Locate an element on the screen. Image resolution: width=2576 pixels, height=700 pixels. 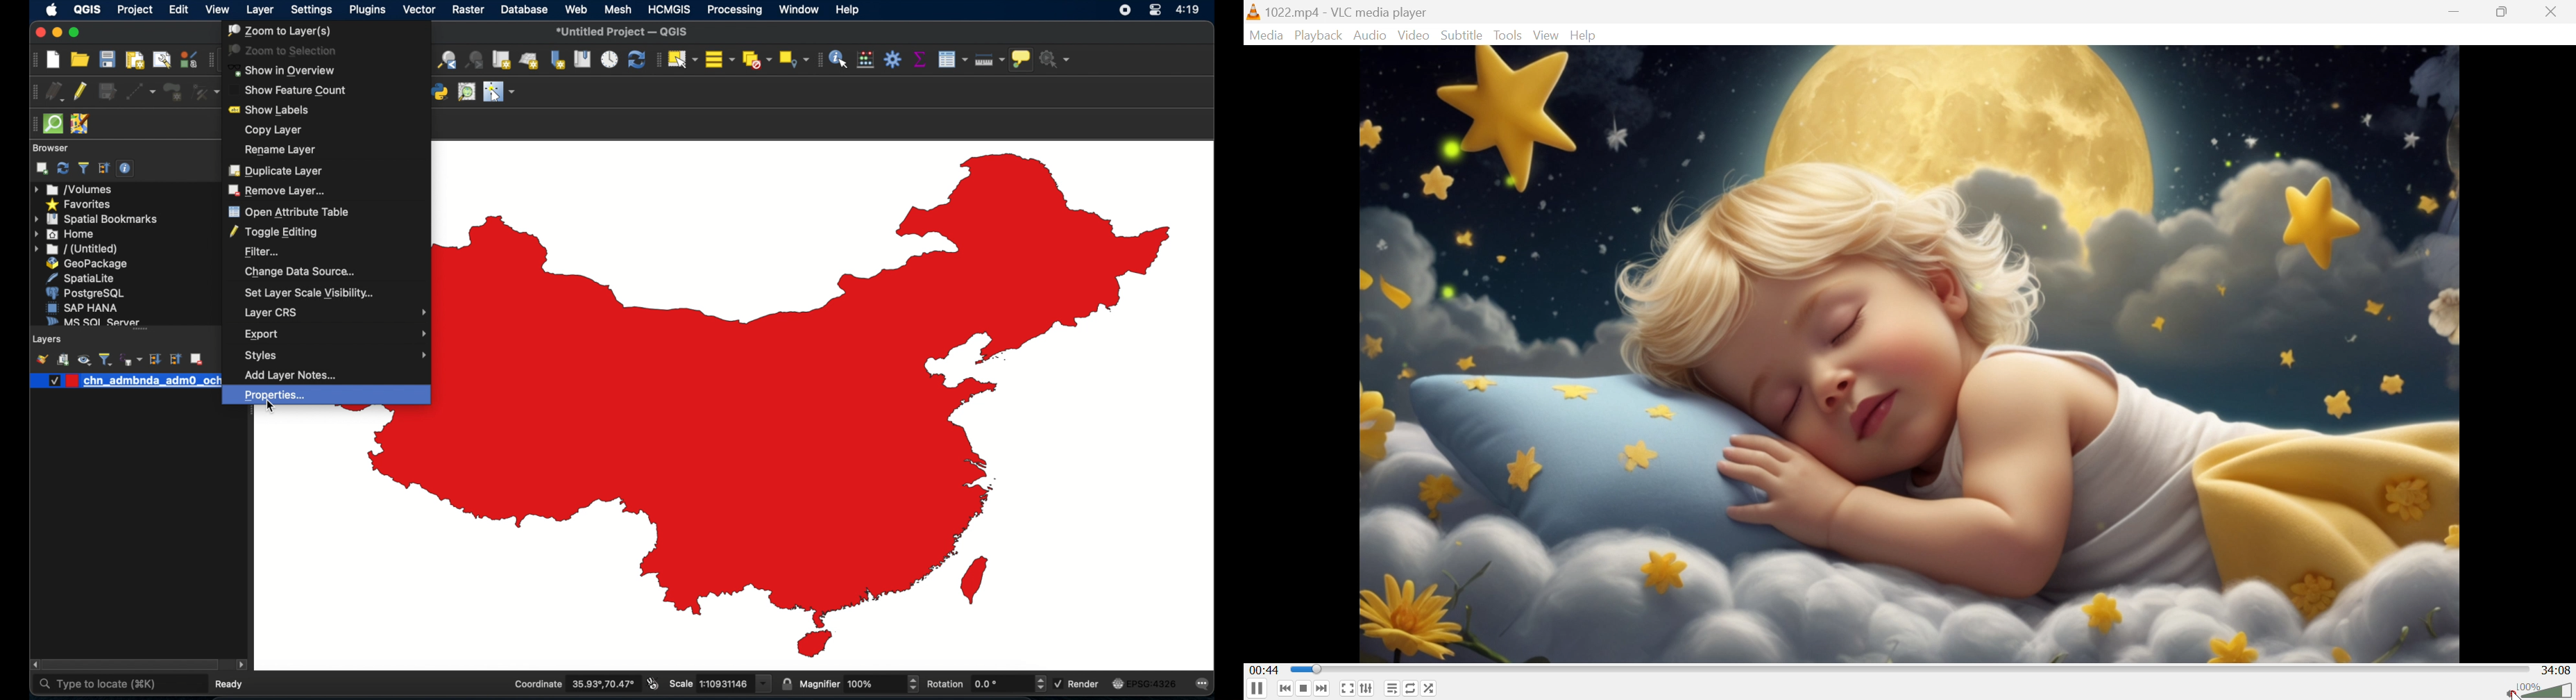
mesh is located at coordinates (618, 9).